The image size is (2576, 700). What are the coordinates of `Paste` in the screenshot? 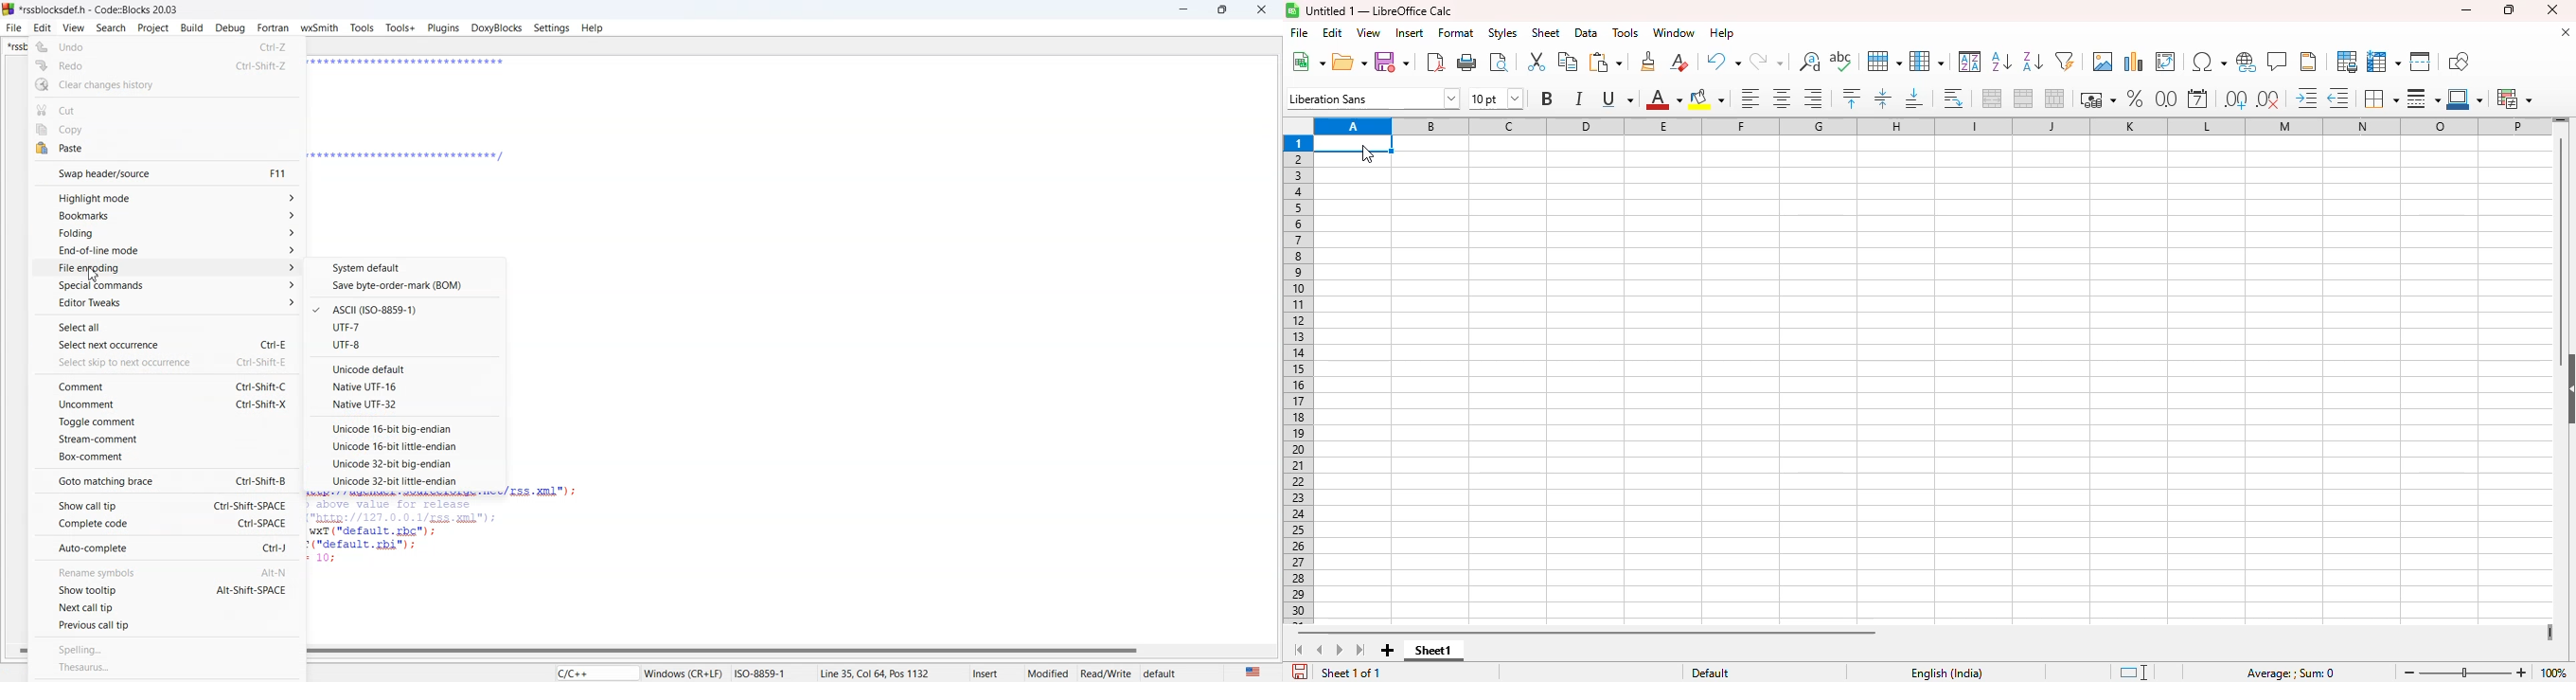 It's located at (166, 149).